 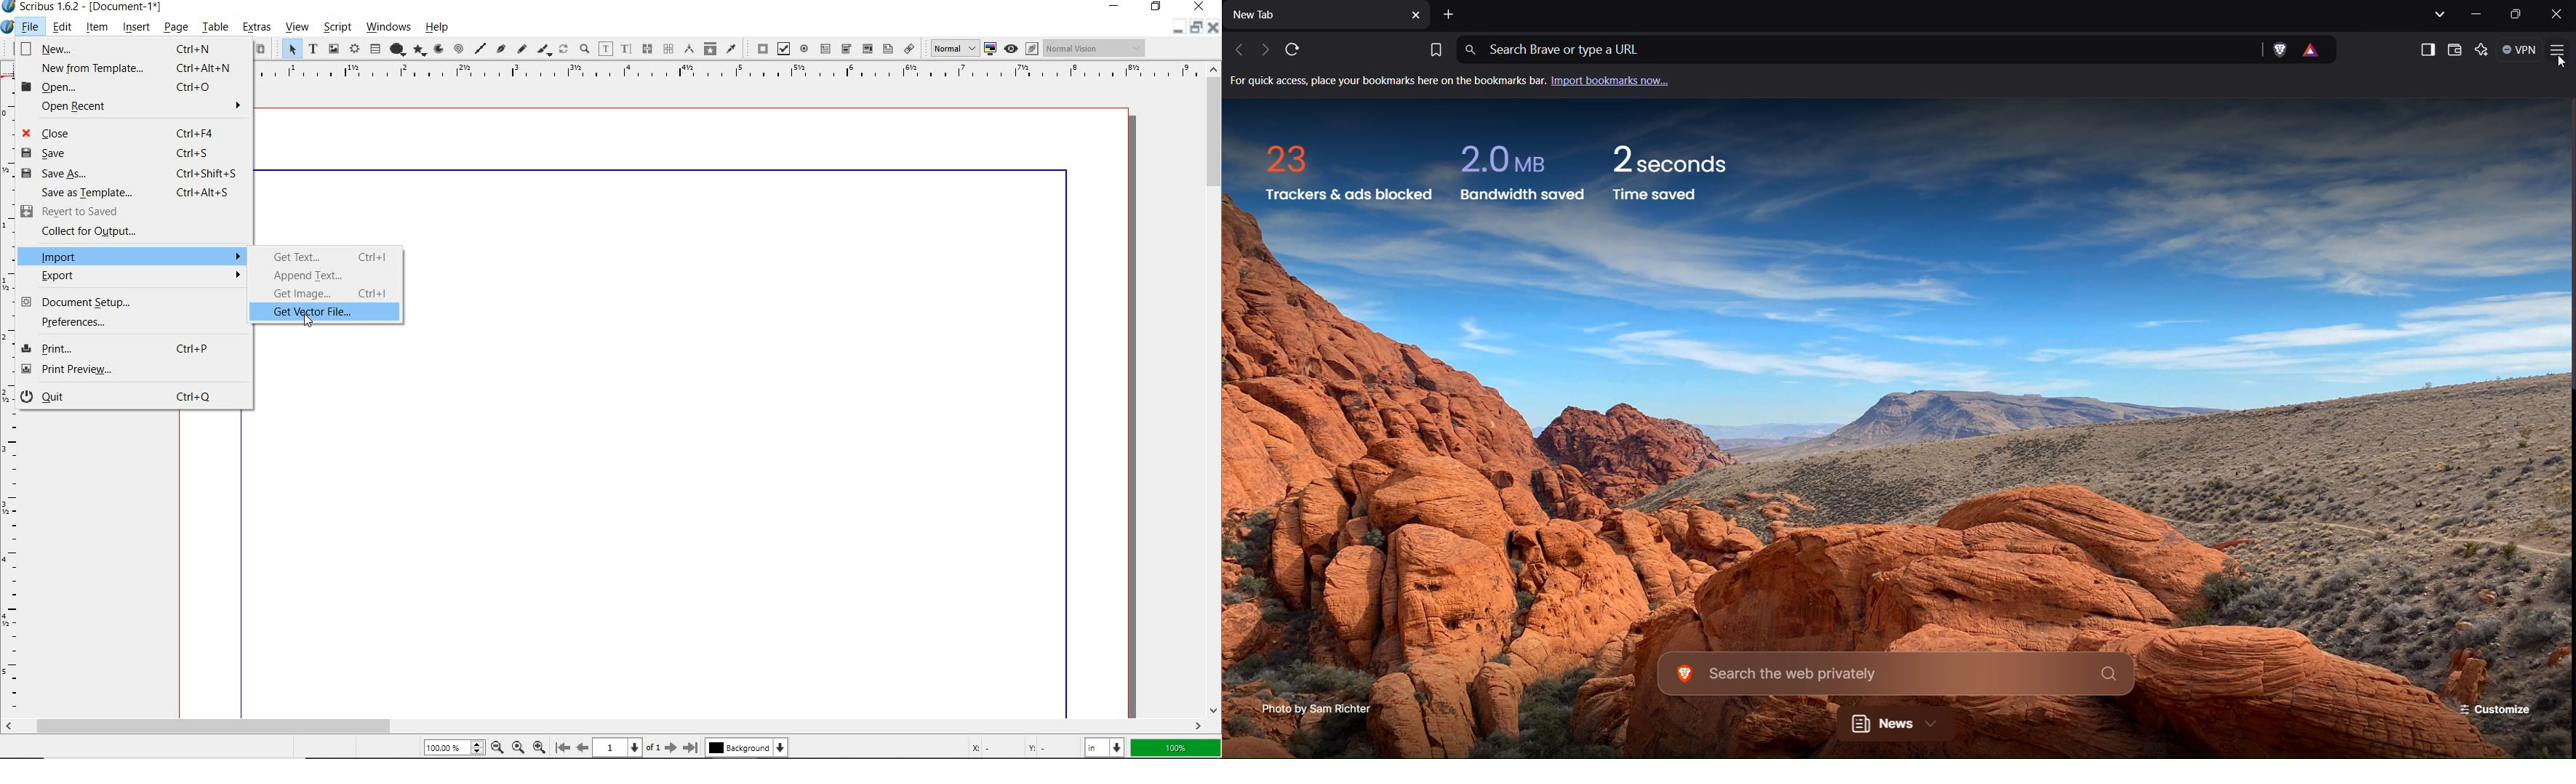 What do you see at coordinates (479, 49) in the screenshot?
I see `line` at bounding box center [479, 49].